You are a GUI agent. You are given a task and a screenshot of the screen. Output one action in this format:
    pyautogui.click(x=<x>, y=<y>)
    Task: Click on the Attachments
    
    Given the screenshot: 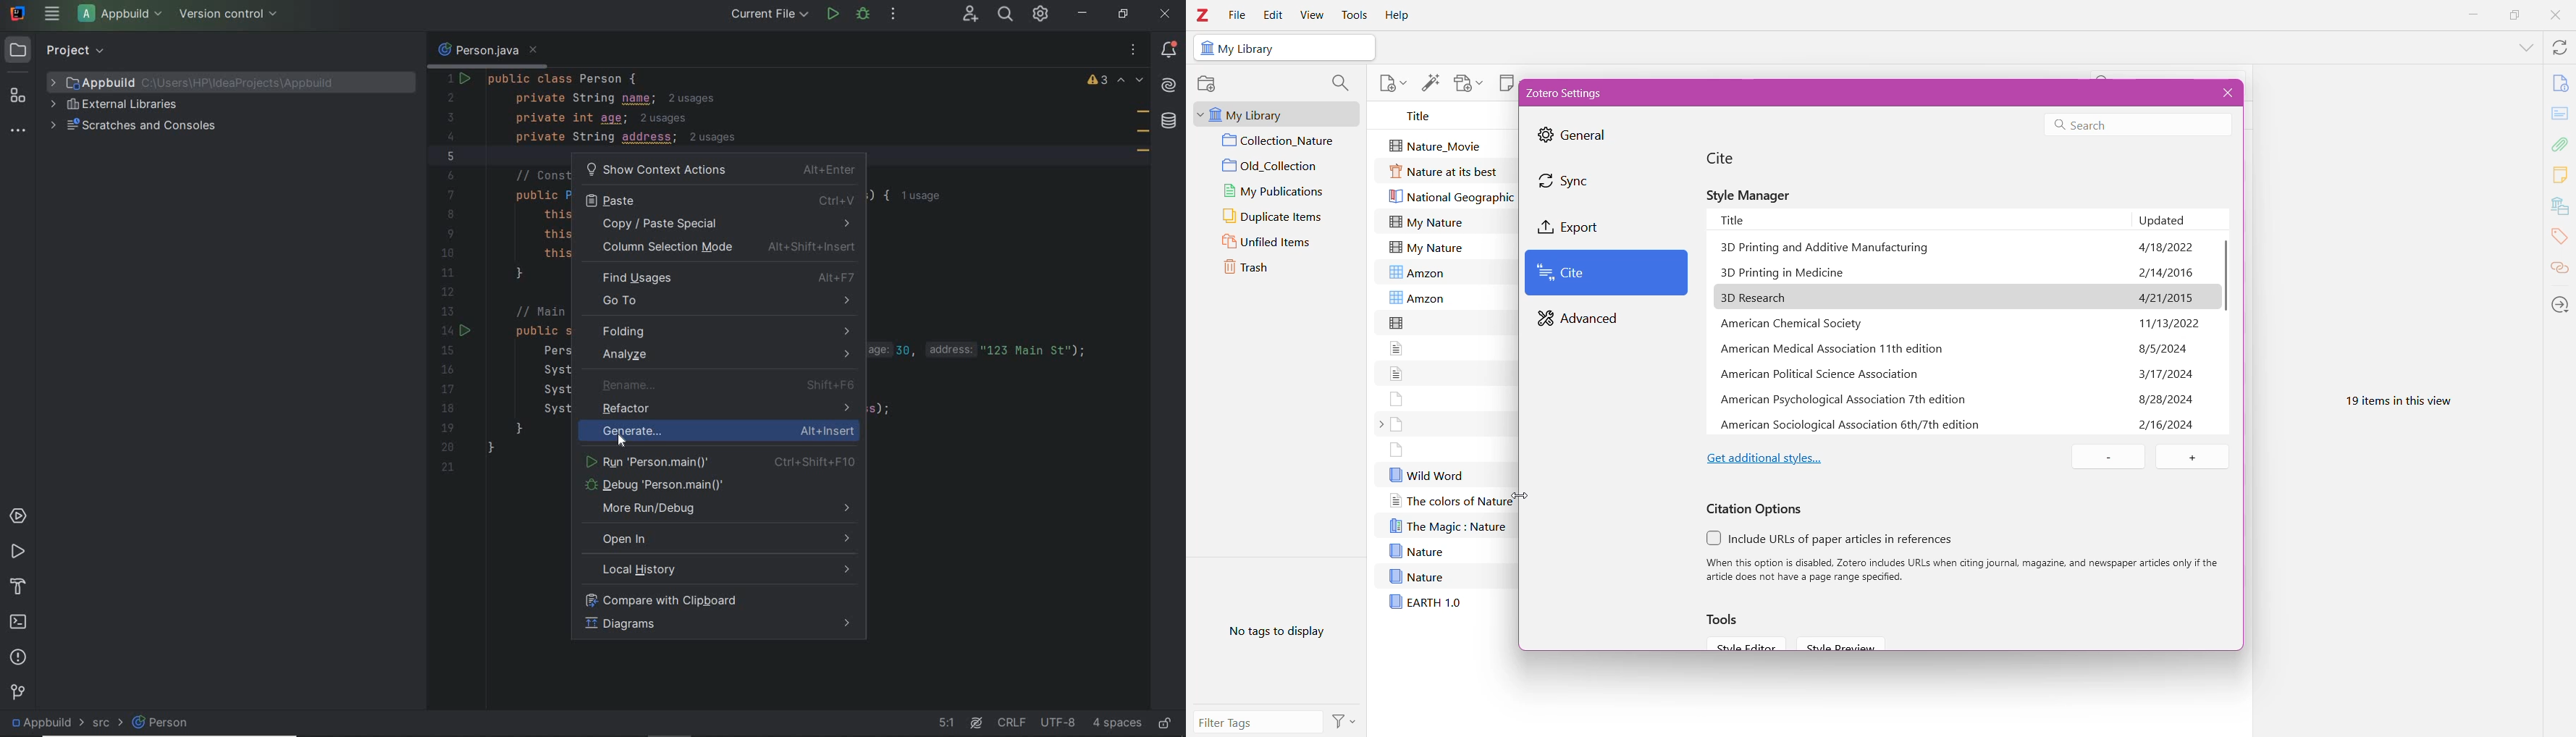 What is the action you would take?
    pyautogui.click(x=2562, y=143)
    